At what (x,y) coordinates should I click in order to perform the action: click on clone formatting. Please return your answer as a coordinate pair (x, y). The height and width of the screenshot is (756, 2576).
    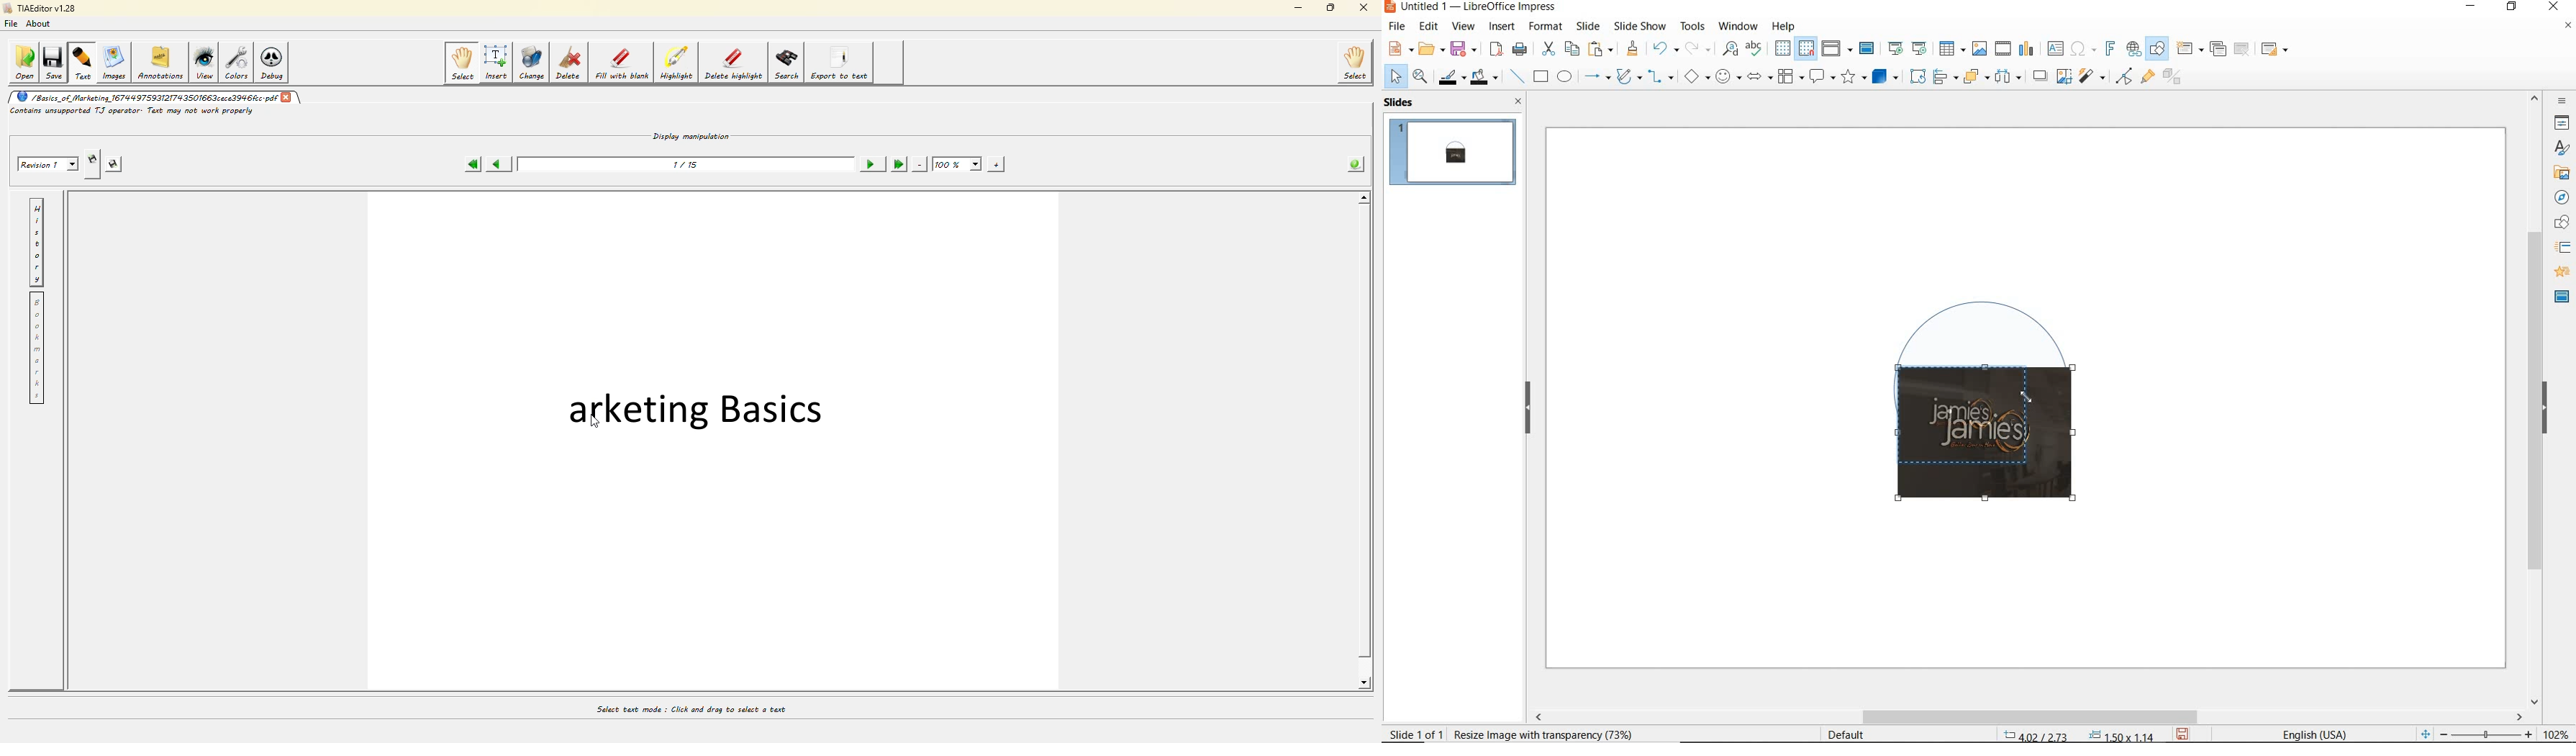
    Looking at the image, I should click on (1633, 49).